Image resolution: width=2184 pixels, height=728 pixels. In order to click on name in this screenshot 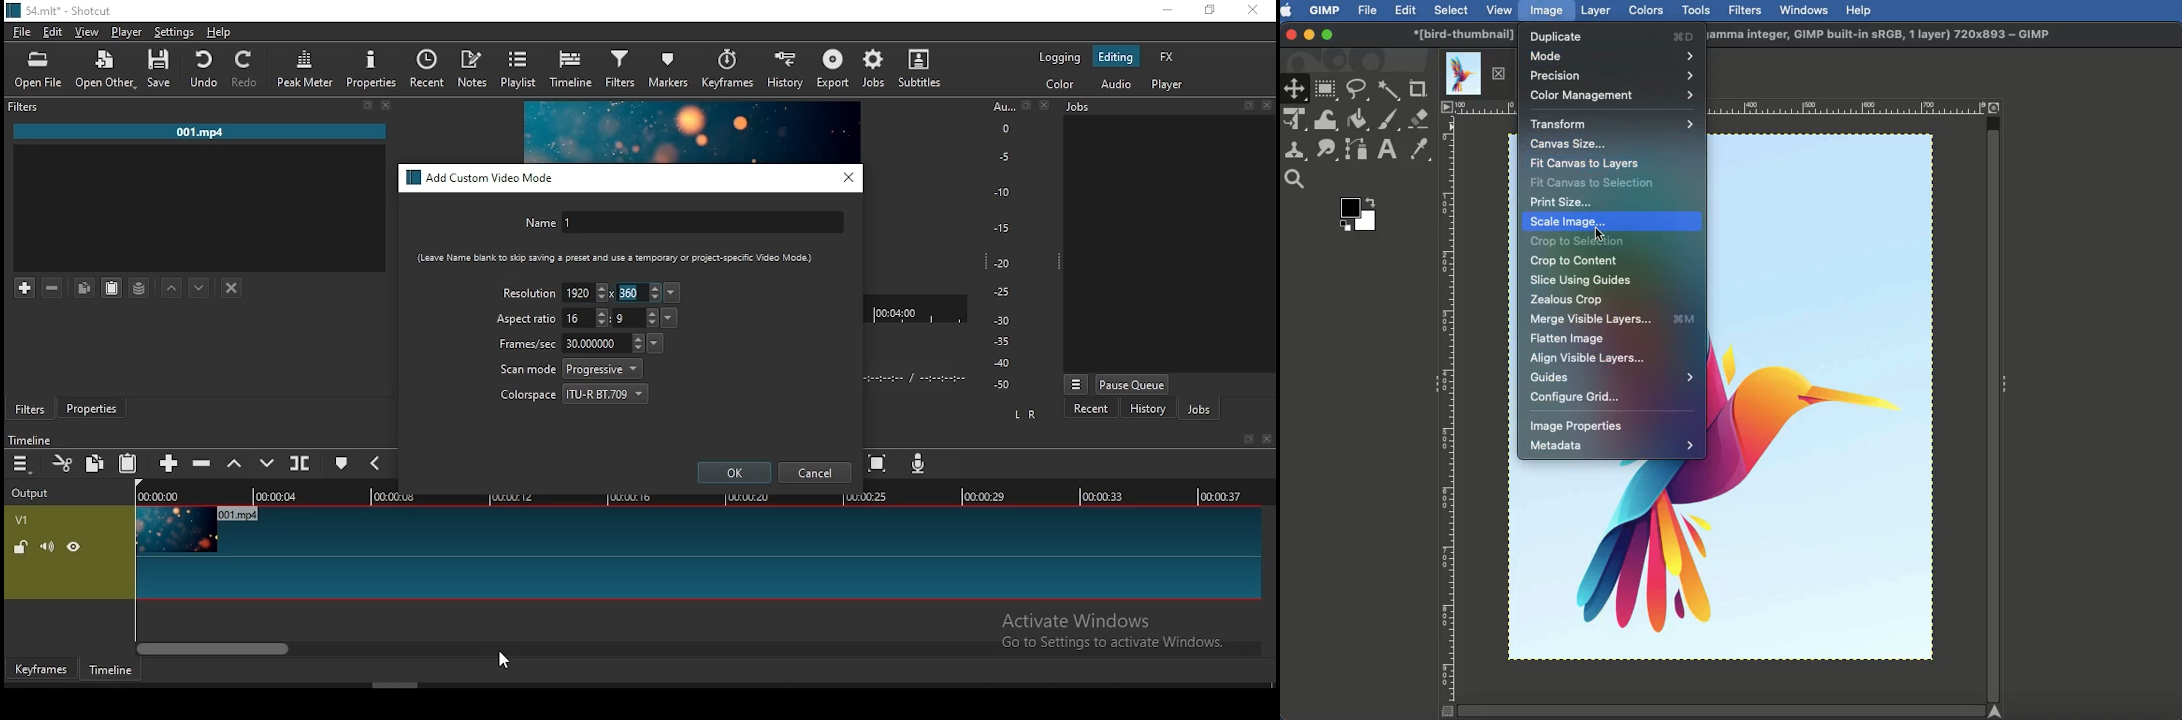, I will do `click(681, 224)`.